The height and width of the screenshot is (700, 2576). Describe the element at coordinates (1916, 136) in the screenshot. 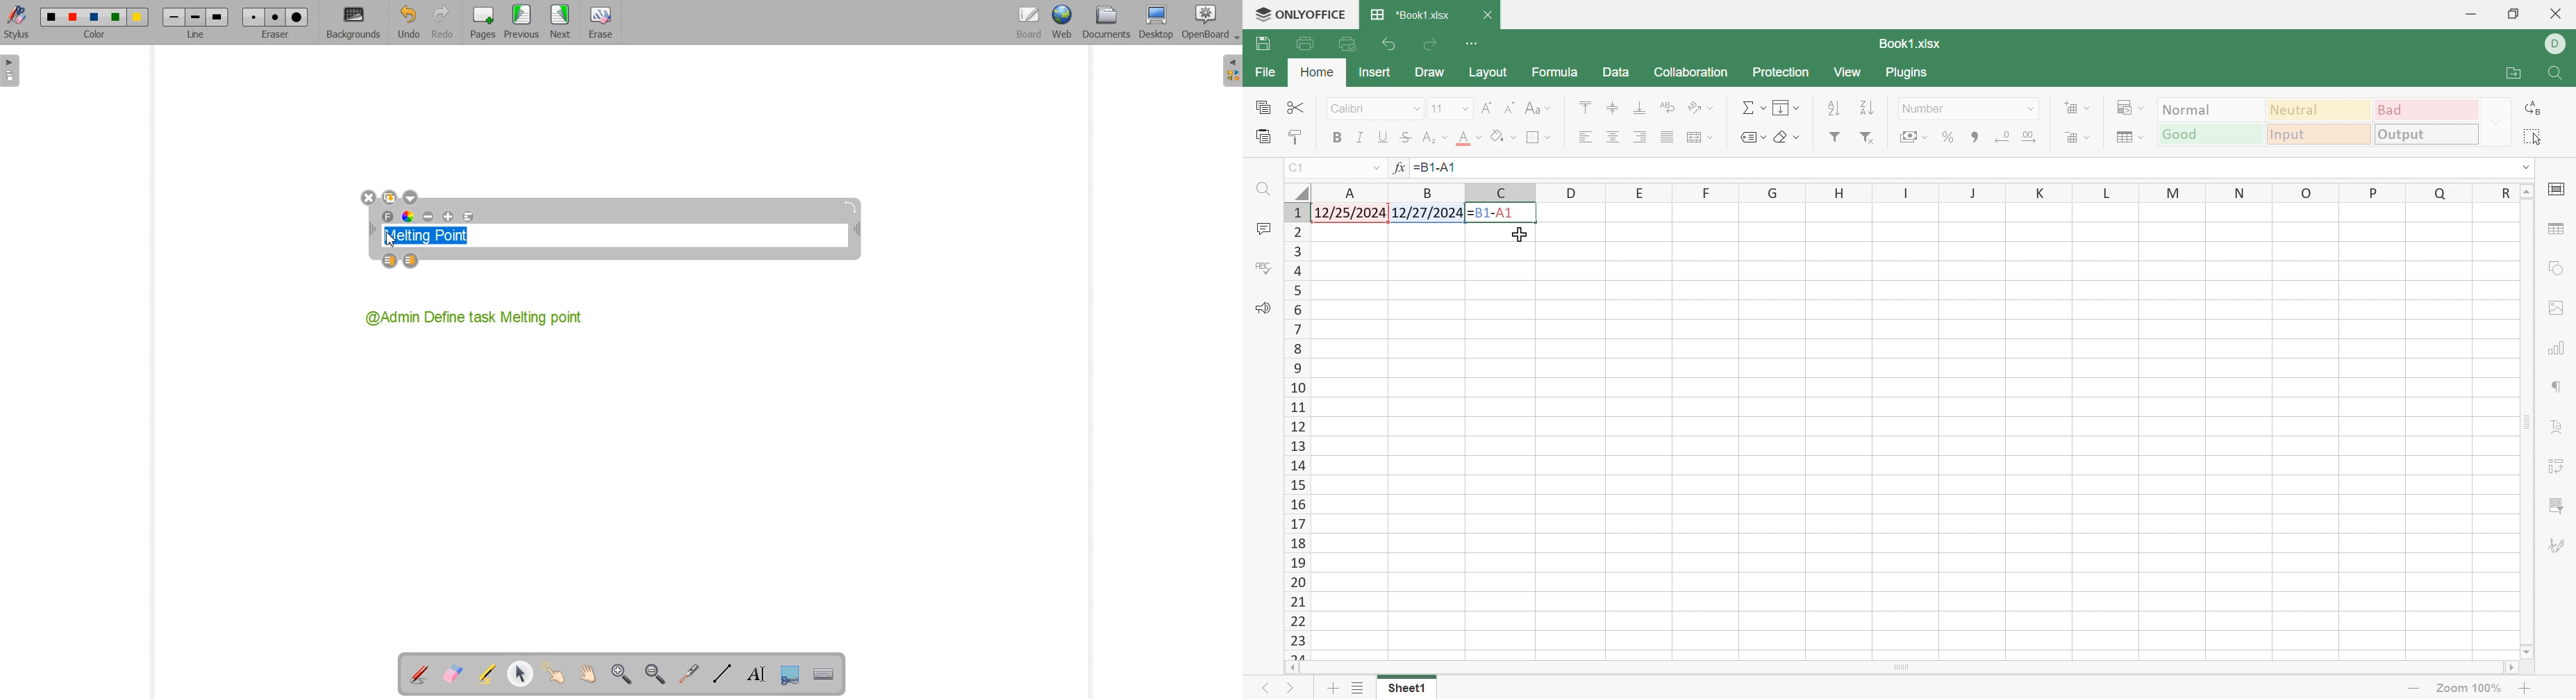

I see `Accounting style` at that location.